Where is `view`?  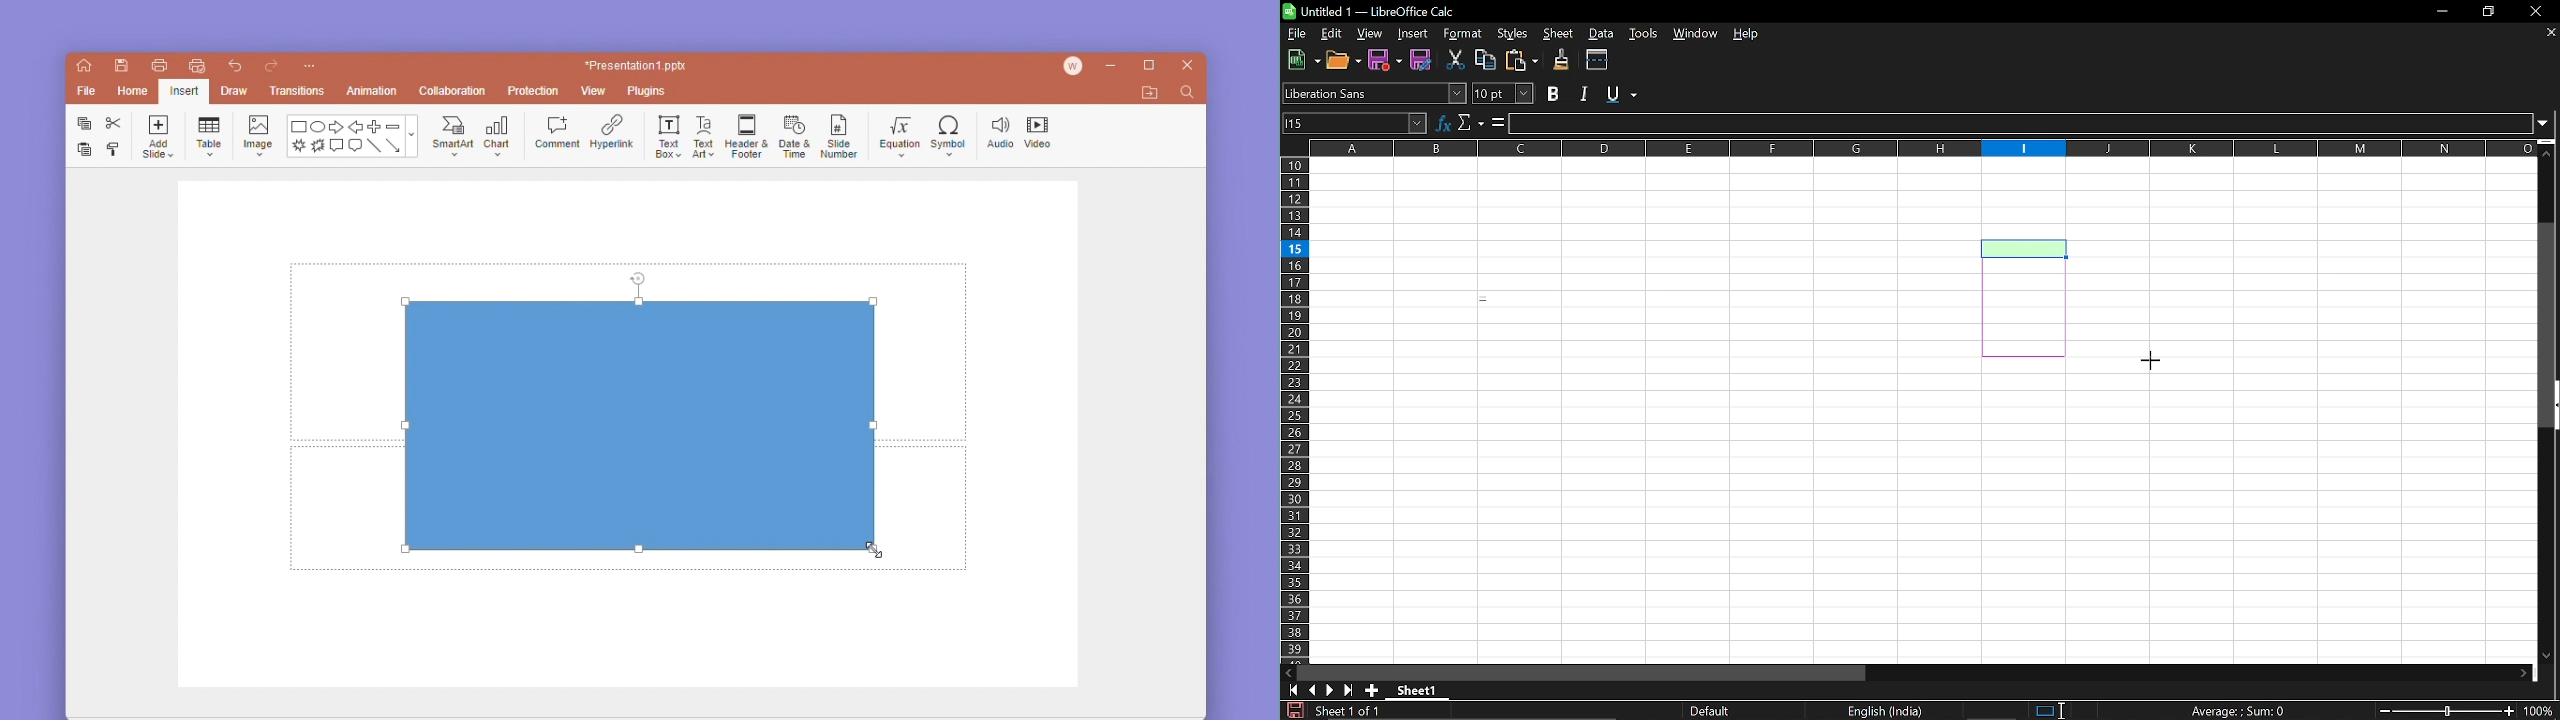 view is located at coordinates (596, 91).